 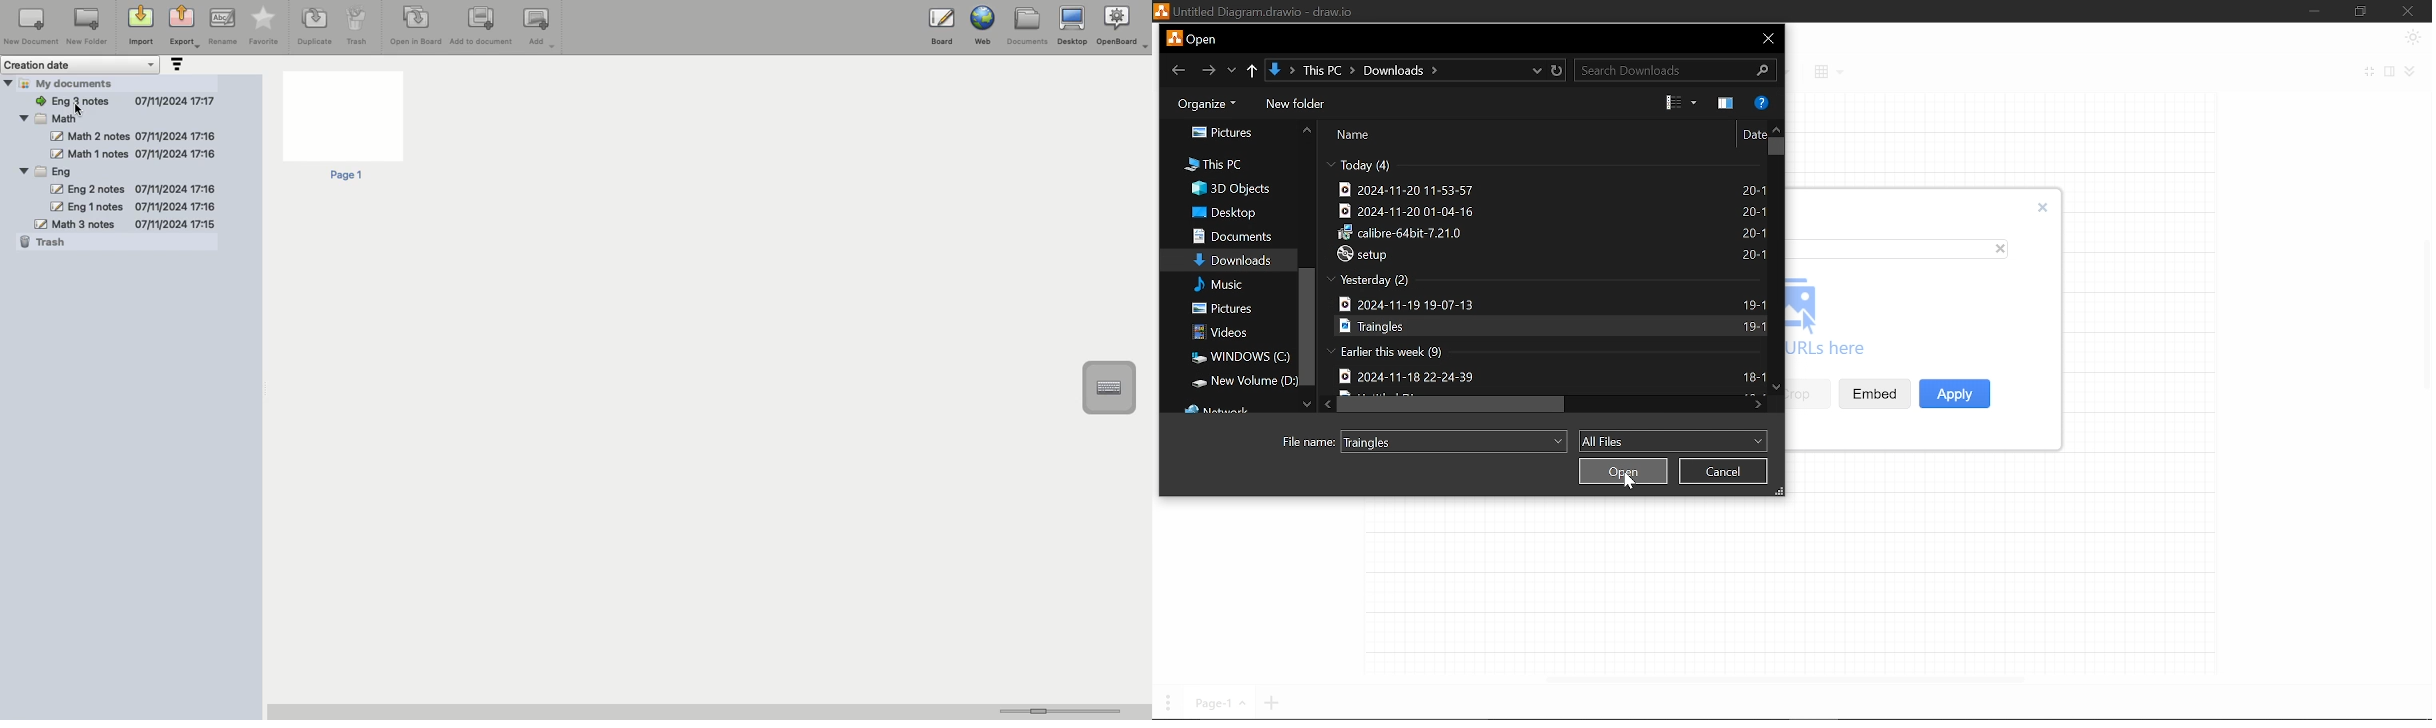 What do you see at coordinates (1756, 404) in the screenshot?
I see `Move right in files in "Downloads"` at bounding box center [1756, 404].